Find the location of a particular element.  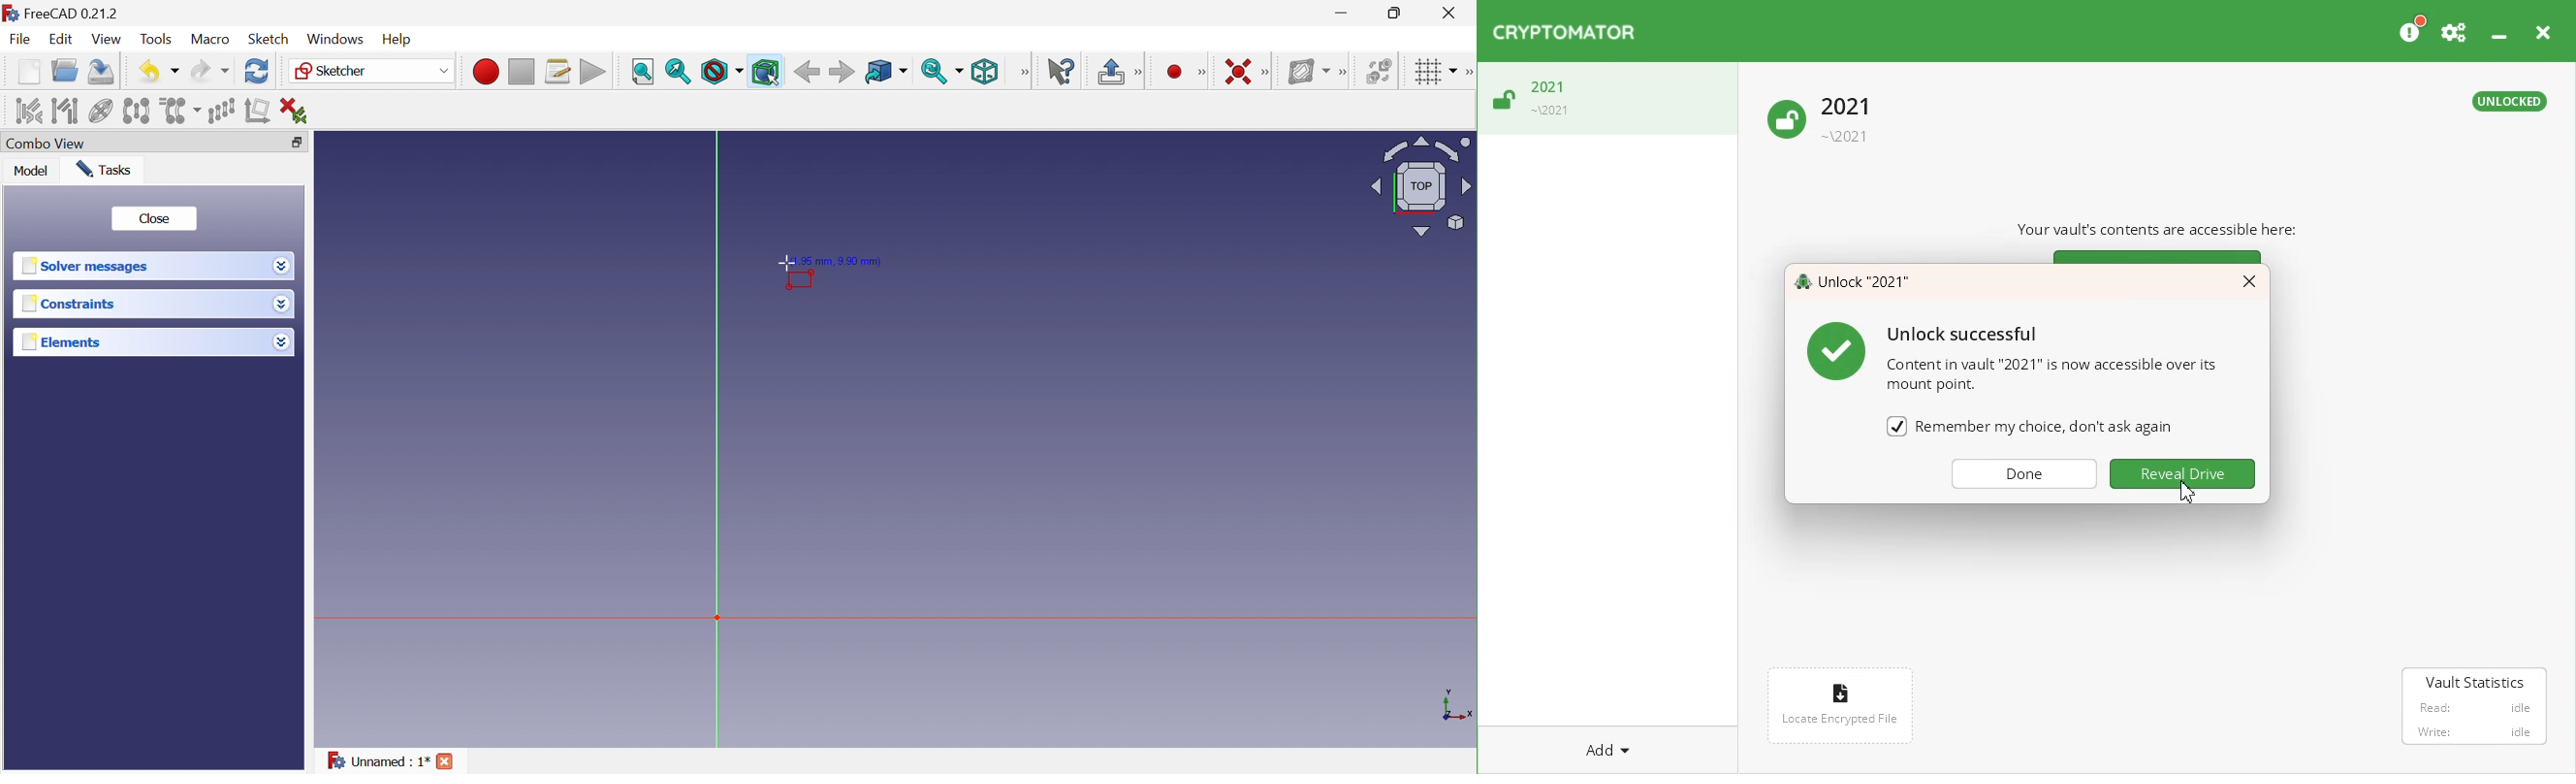

New is located at coordinates (28, 71).